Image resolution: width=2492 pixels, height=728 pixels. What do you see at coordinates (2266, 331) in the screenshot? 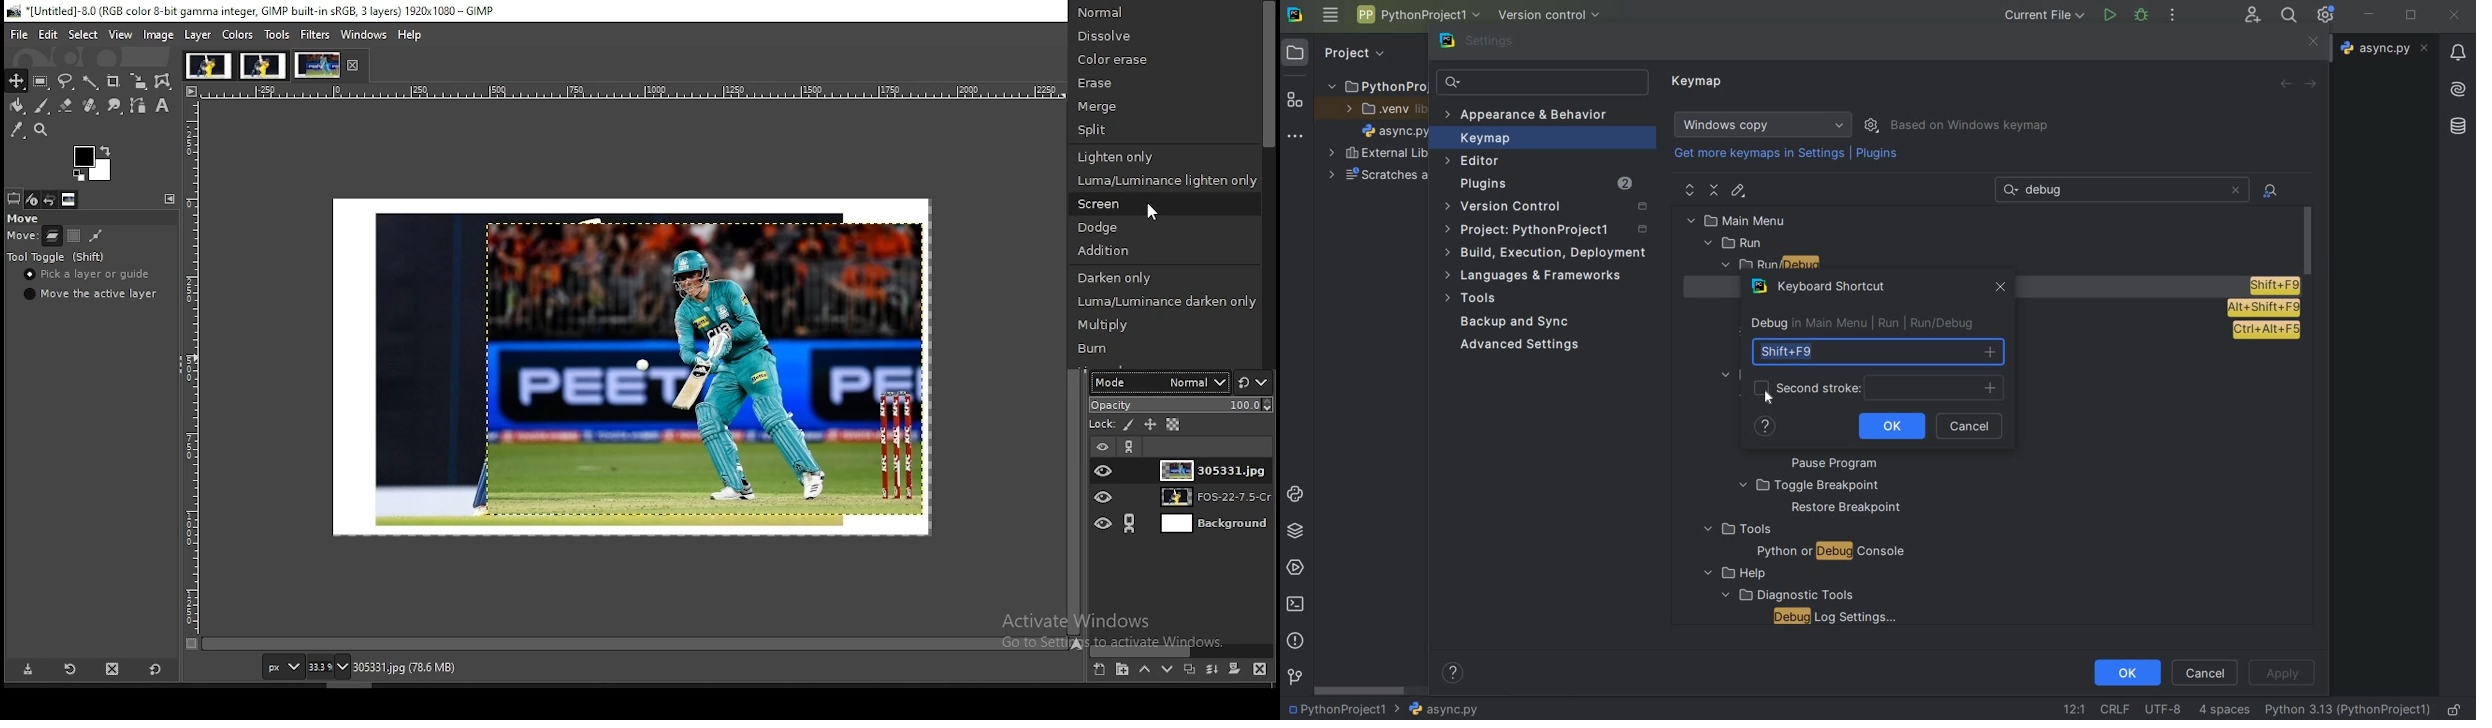
I see `Ctrl+Alt+F5` at bounding box center [2266, 331].